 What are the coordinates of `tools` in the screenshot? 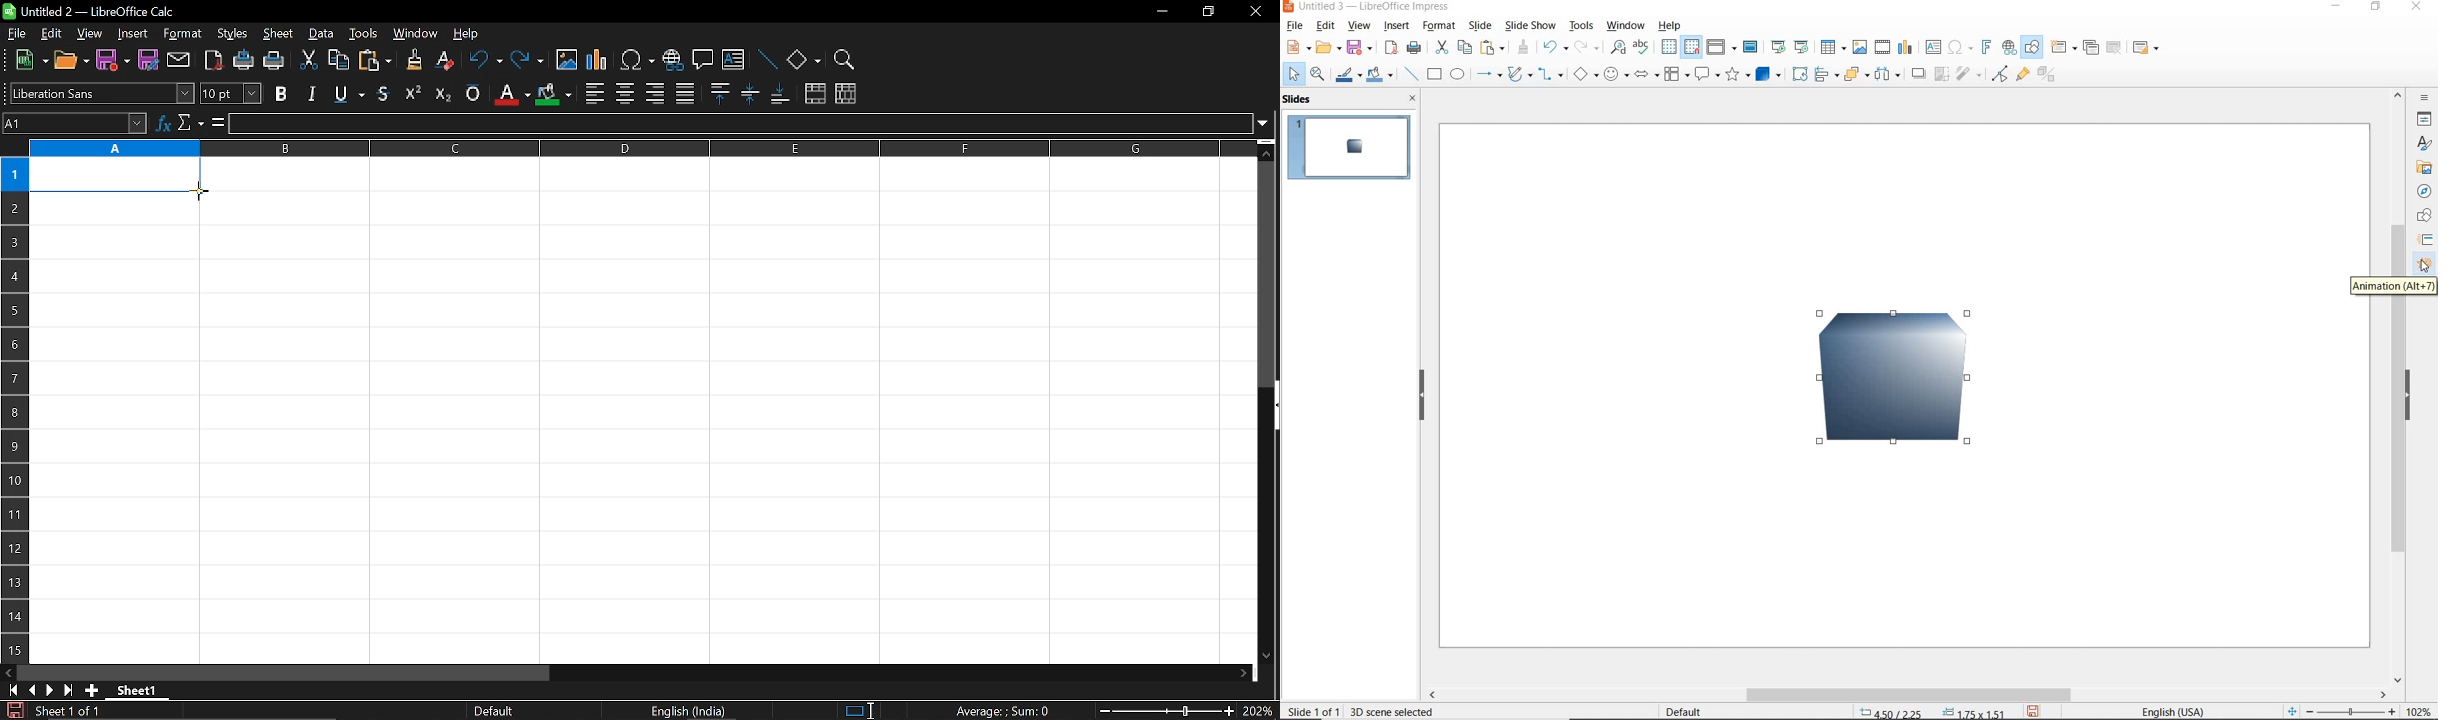 It's located at (364, 35).